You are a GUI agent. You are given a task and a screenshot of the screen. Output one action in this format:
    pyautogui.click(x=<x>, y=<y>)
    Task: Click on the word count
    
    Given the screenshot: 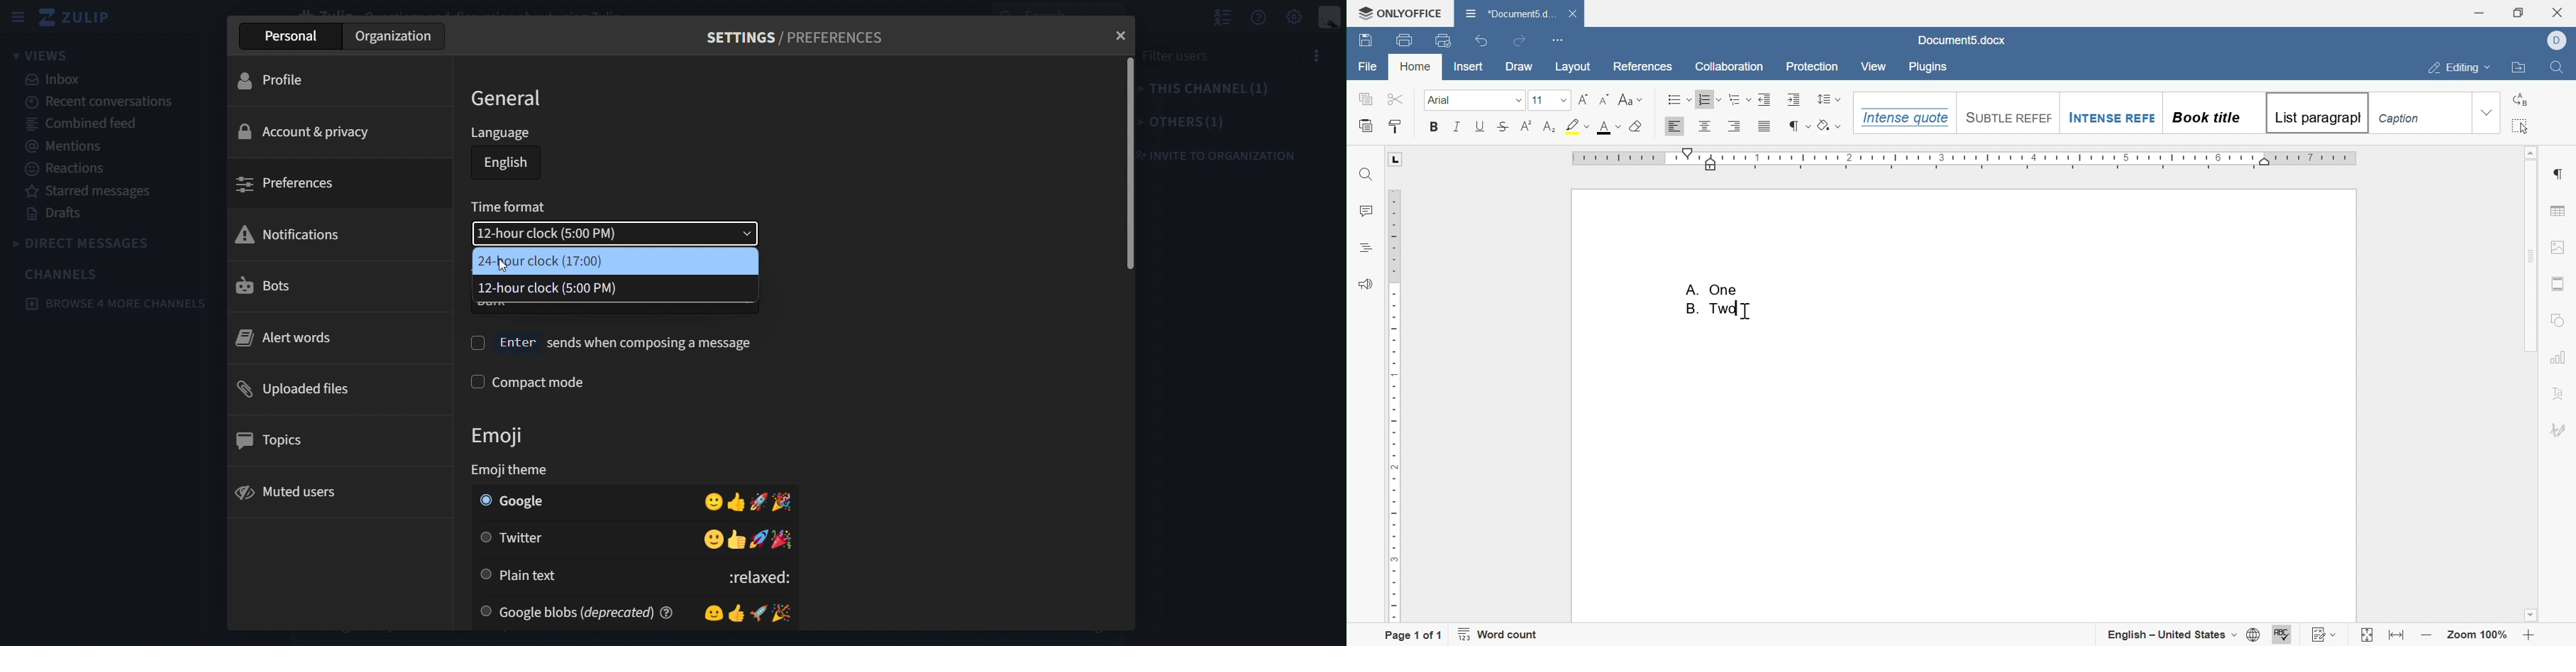 What is the action you would take?
    pyautogui.click(x=1499, y=634)
    